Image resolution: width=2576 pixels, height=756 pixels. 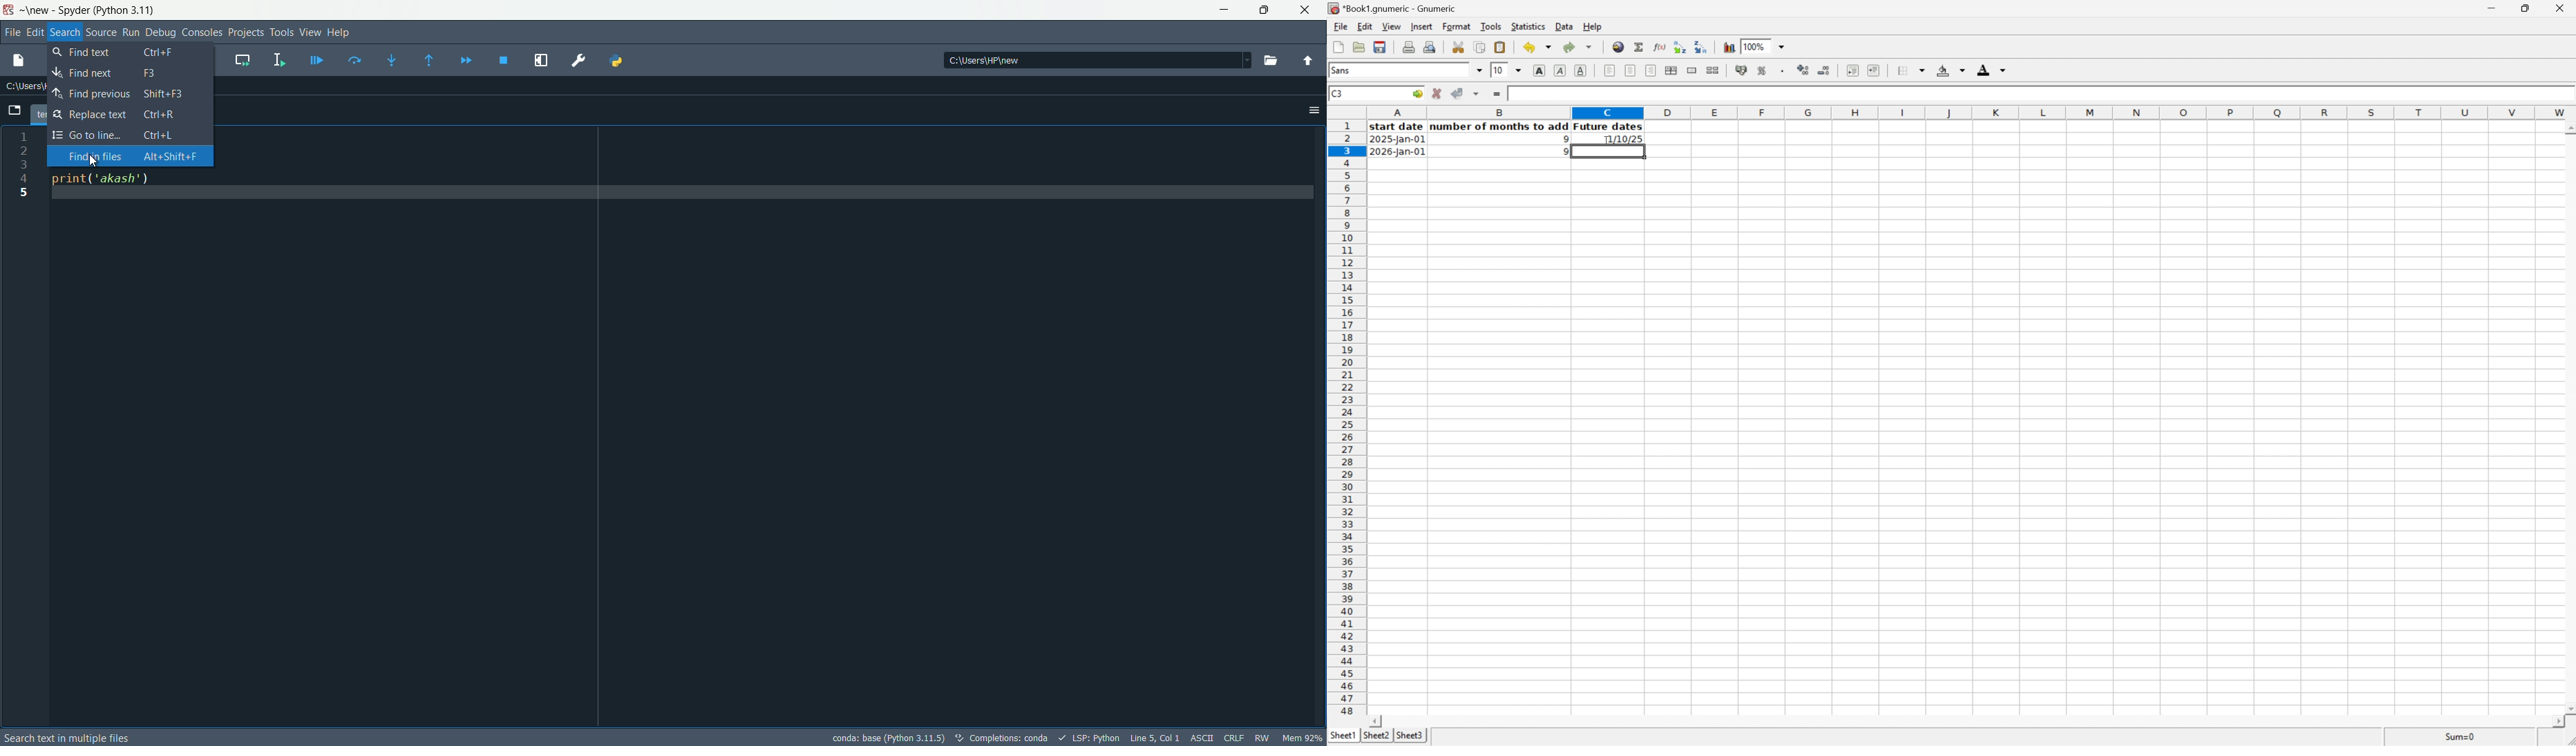 I want to click on Column names, so click(x=1971, y=113).